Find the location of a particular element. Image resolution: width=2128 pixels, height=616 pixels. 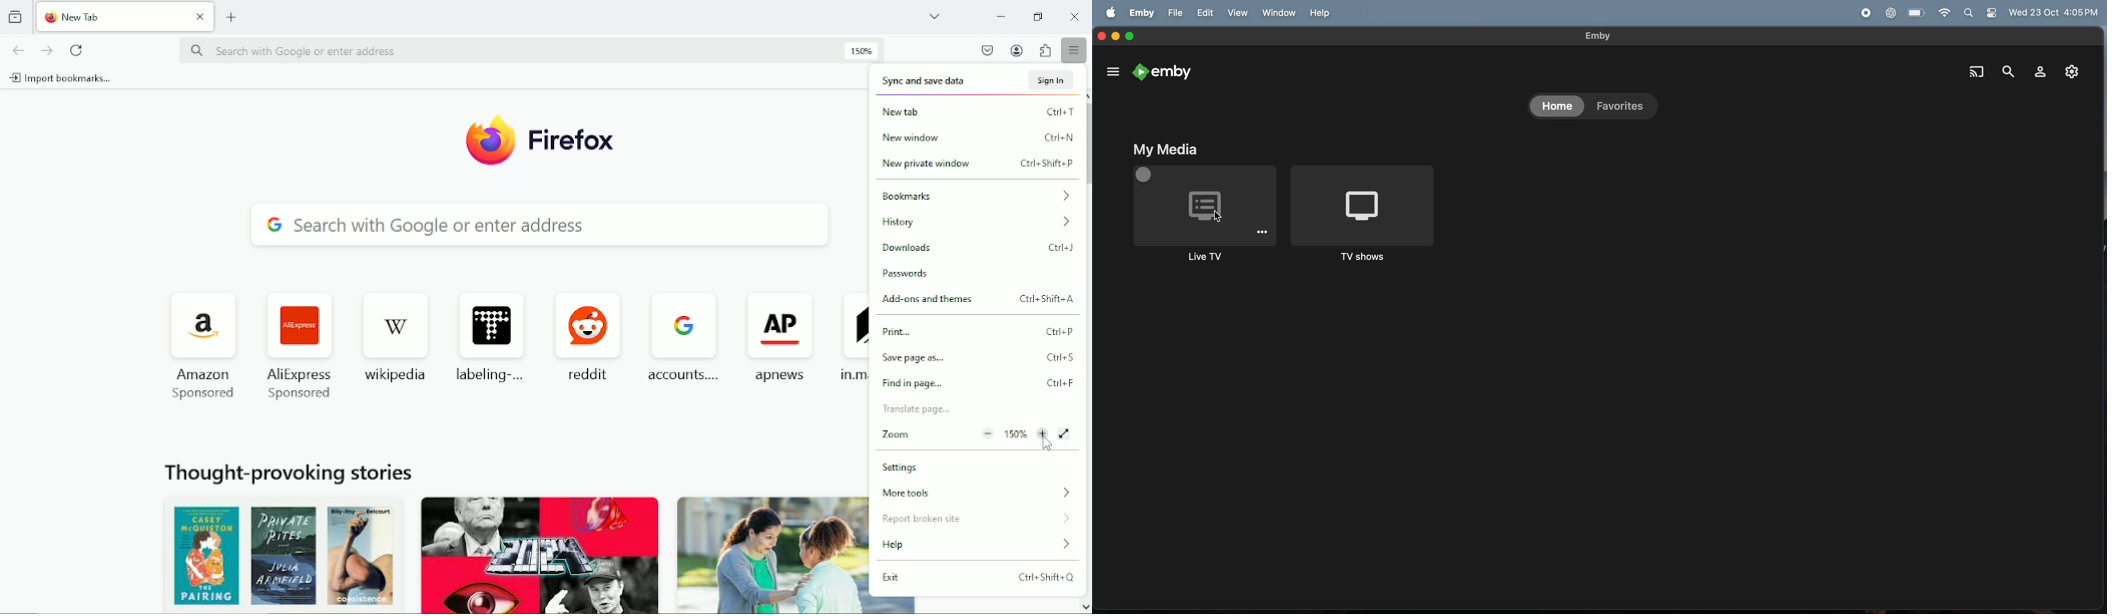

list all tabs is located at coordinates (941, 17).